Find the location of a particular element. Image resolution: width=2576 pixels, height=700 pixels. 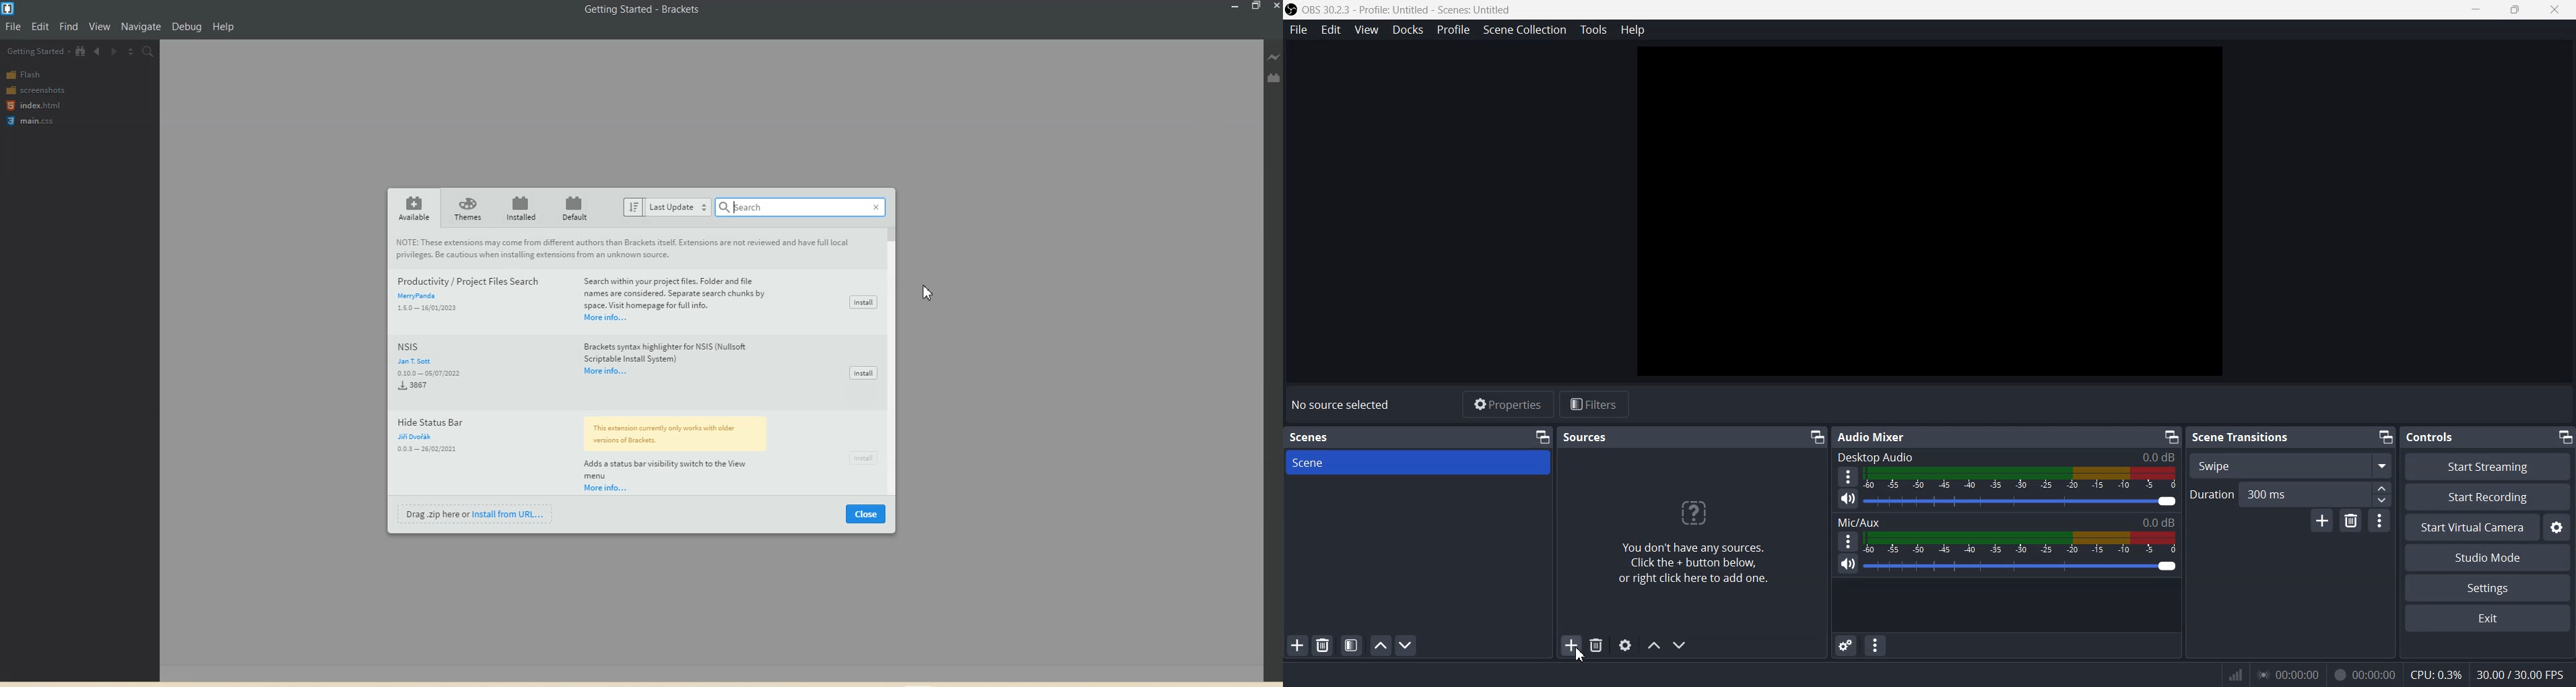

File is located at coordinates (1298, 30).